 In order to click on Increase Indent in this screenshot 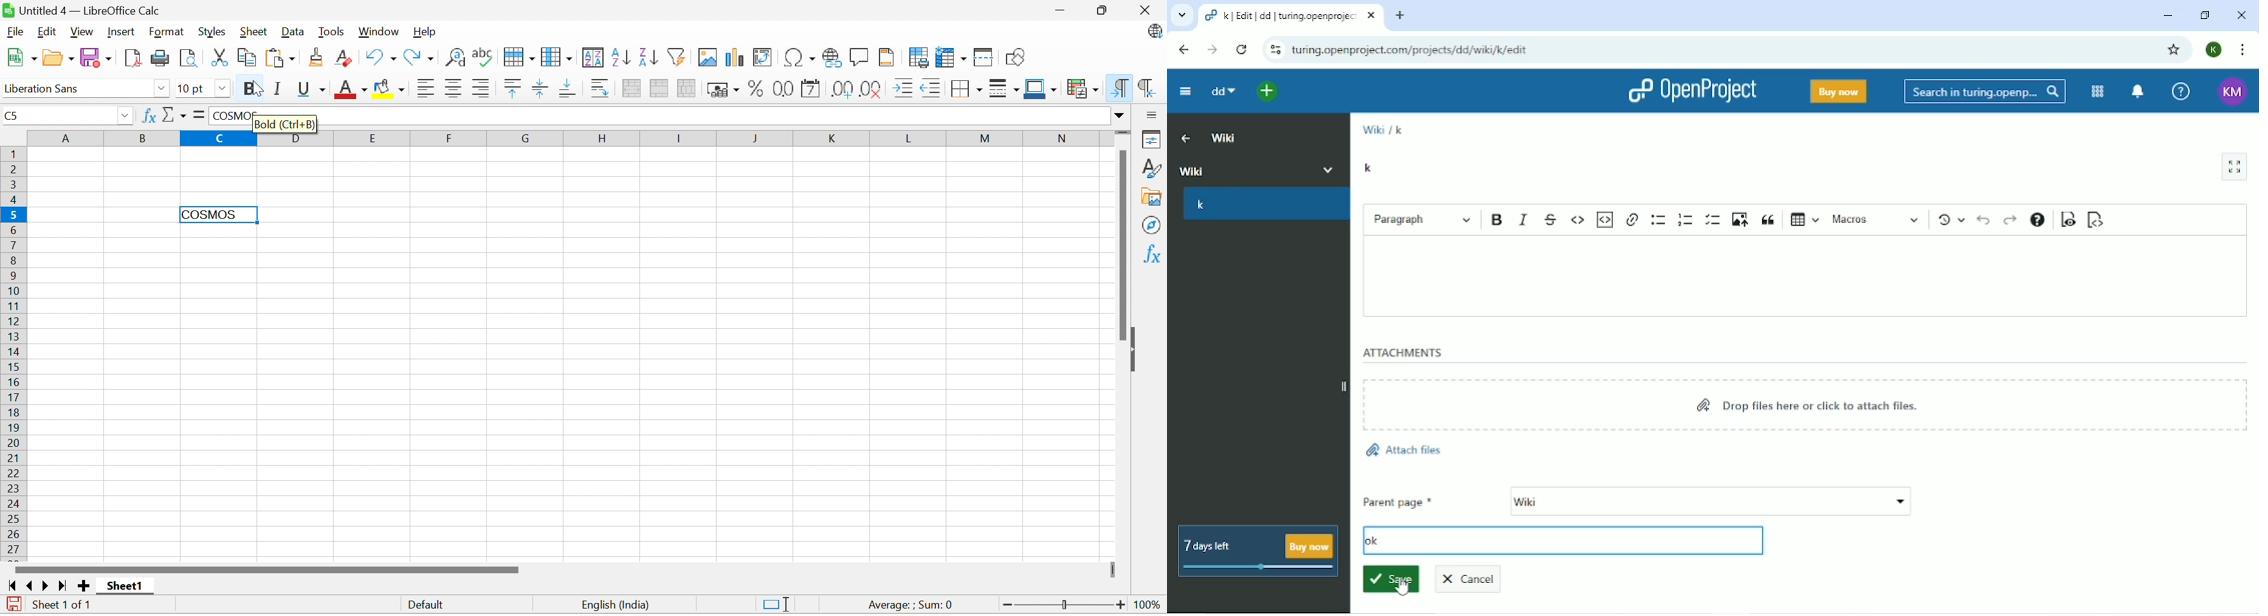, I will do `click(903, 89)`.